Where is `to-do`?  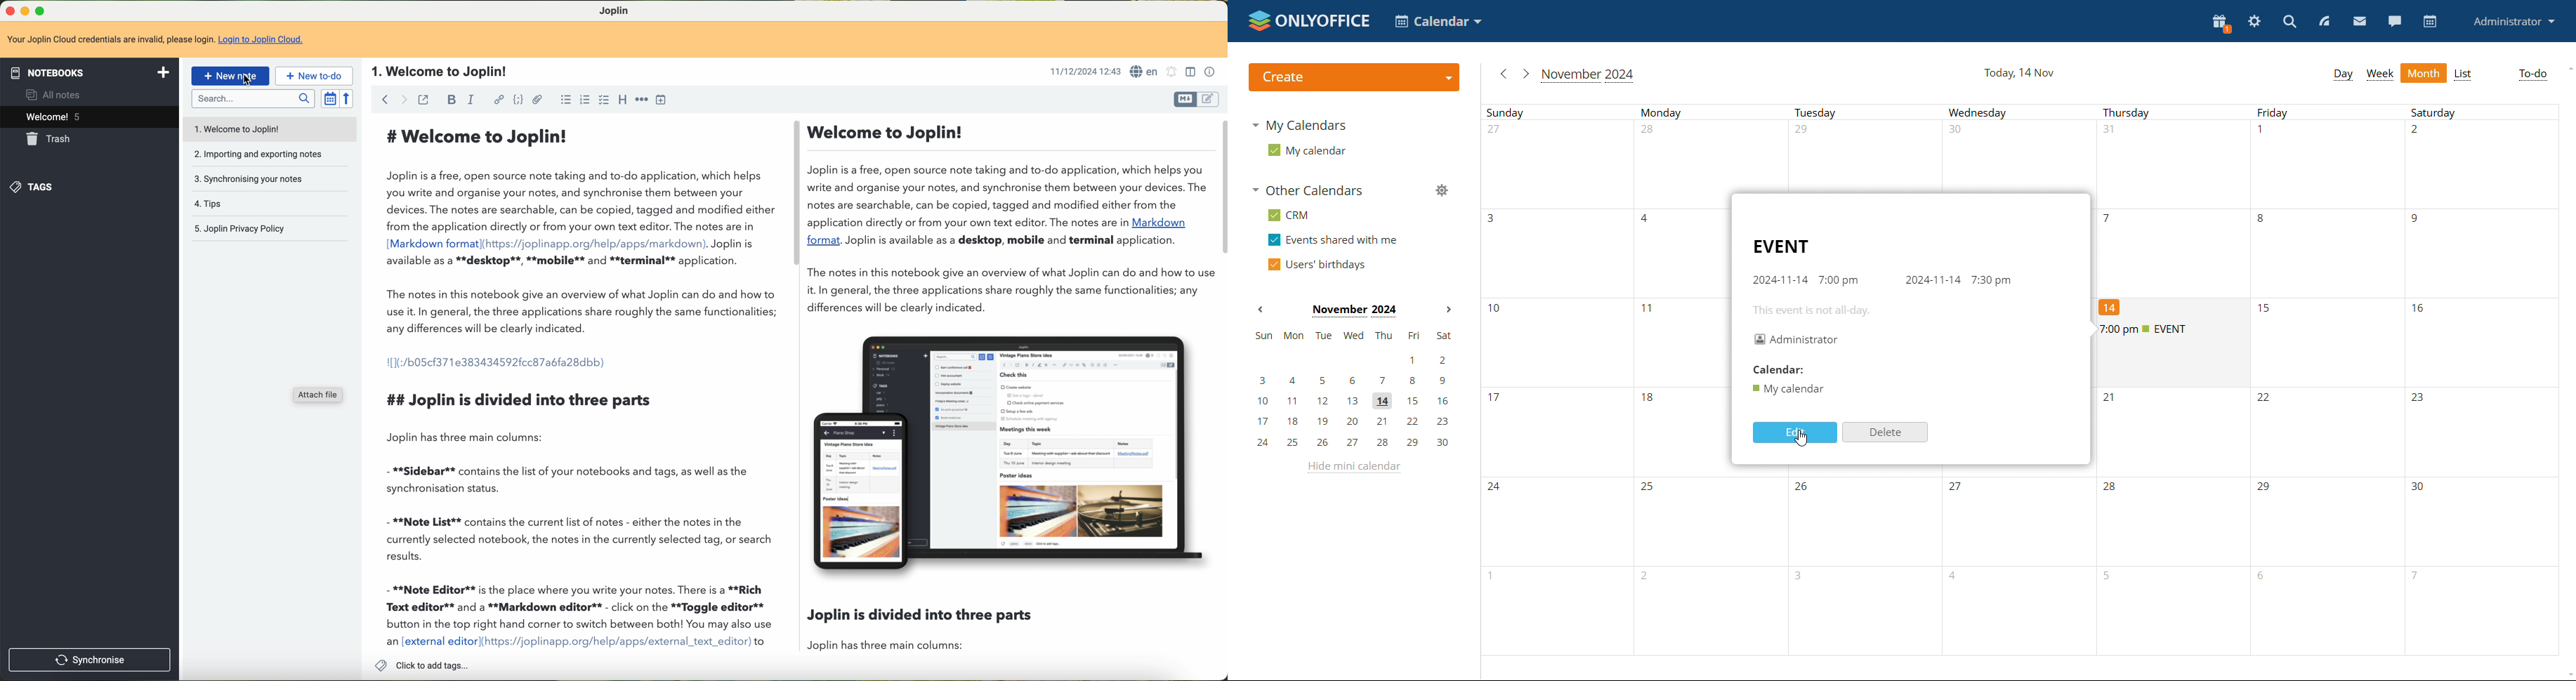
to-do is located at coordinates (2532, 74).